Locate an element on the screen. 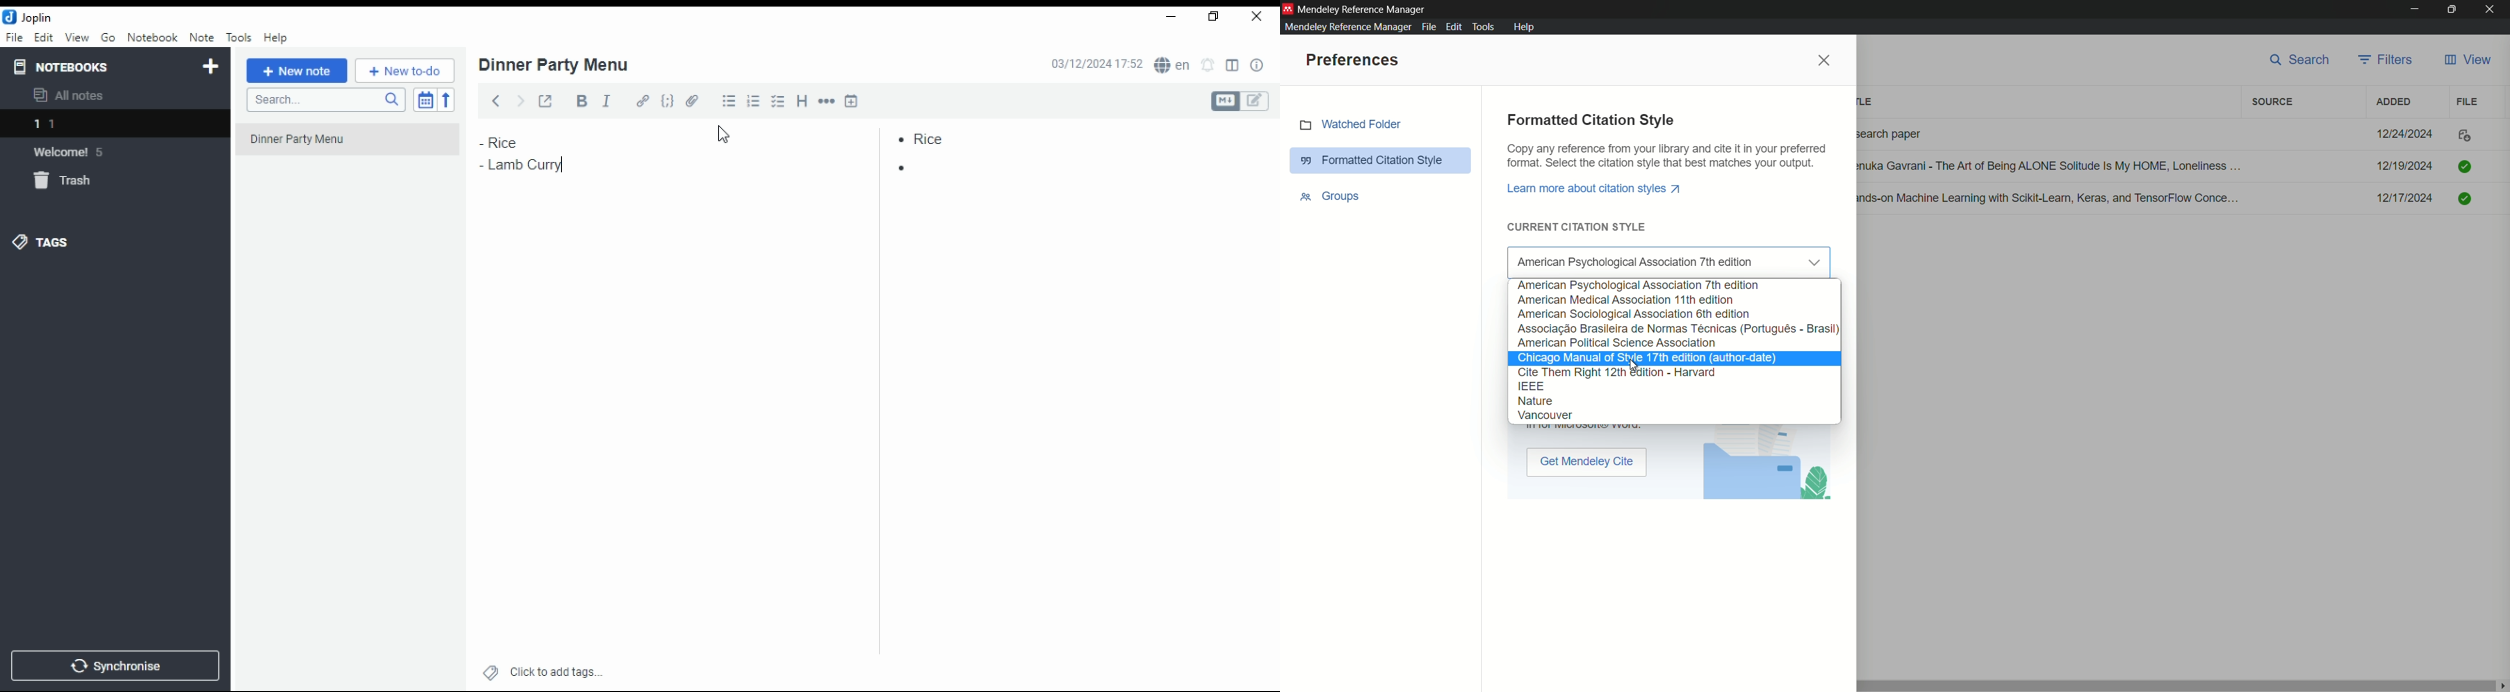 Image resolution: width=2520 pixels, height=700 pixels. click to add tags is located at coordinates (554, 671).